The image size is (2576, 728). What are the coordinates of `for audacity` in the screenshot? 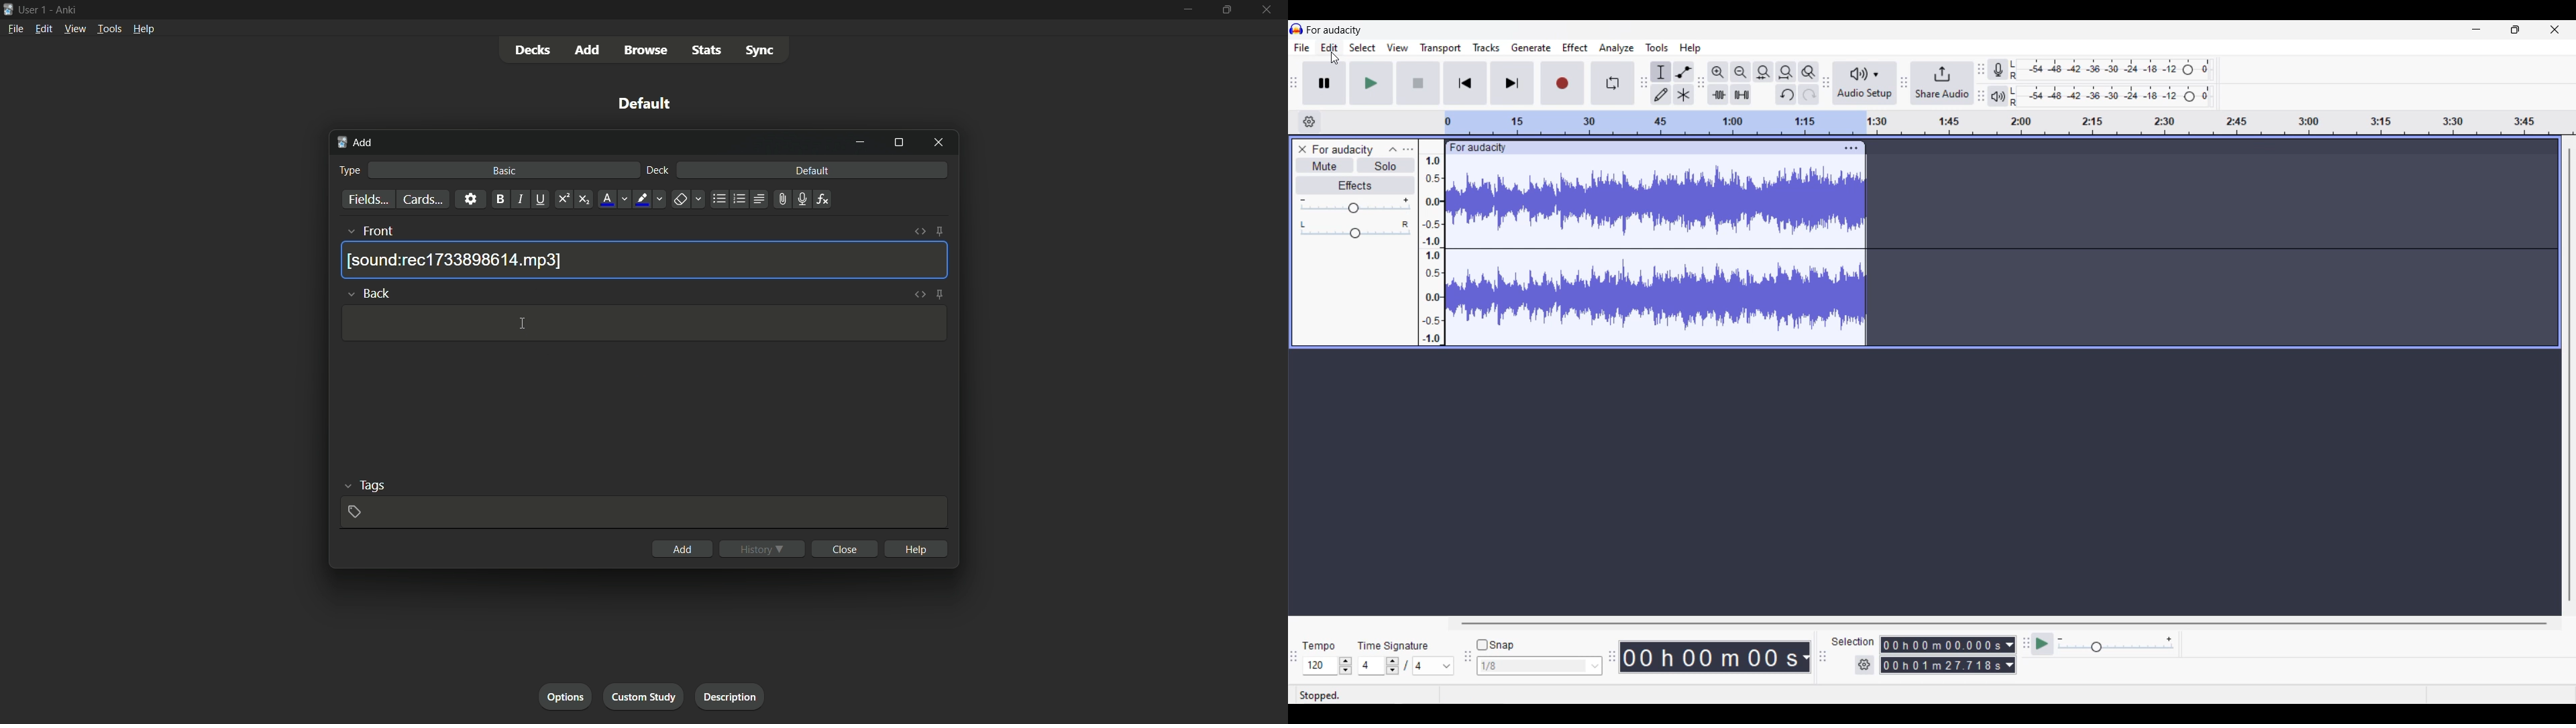 It's located at (1479, 148).